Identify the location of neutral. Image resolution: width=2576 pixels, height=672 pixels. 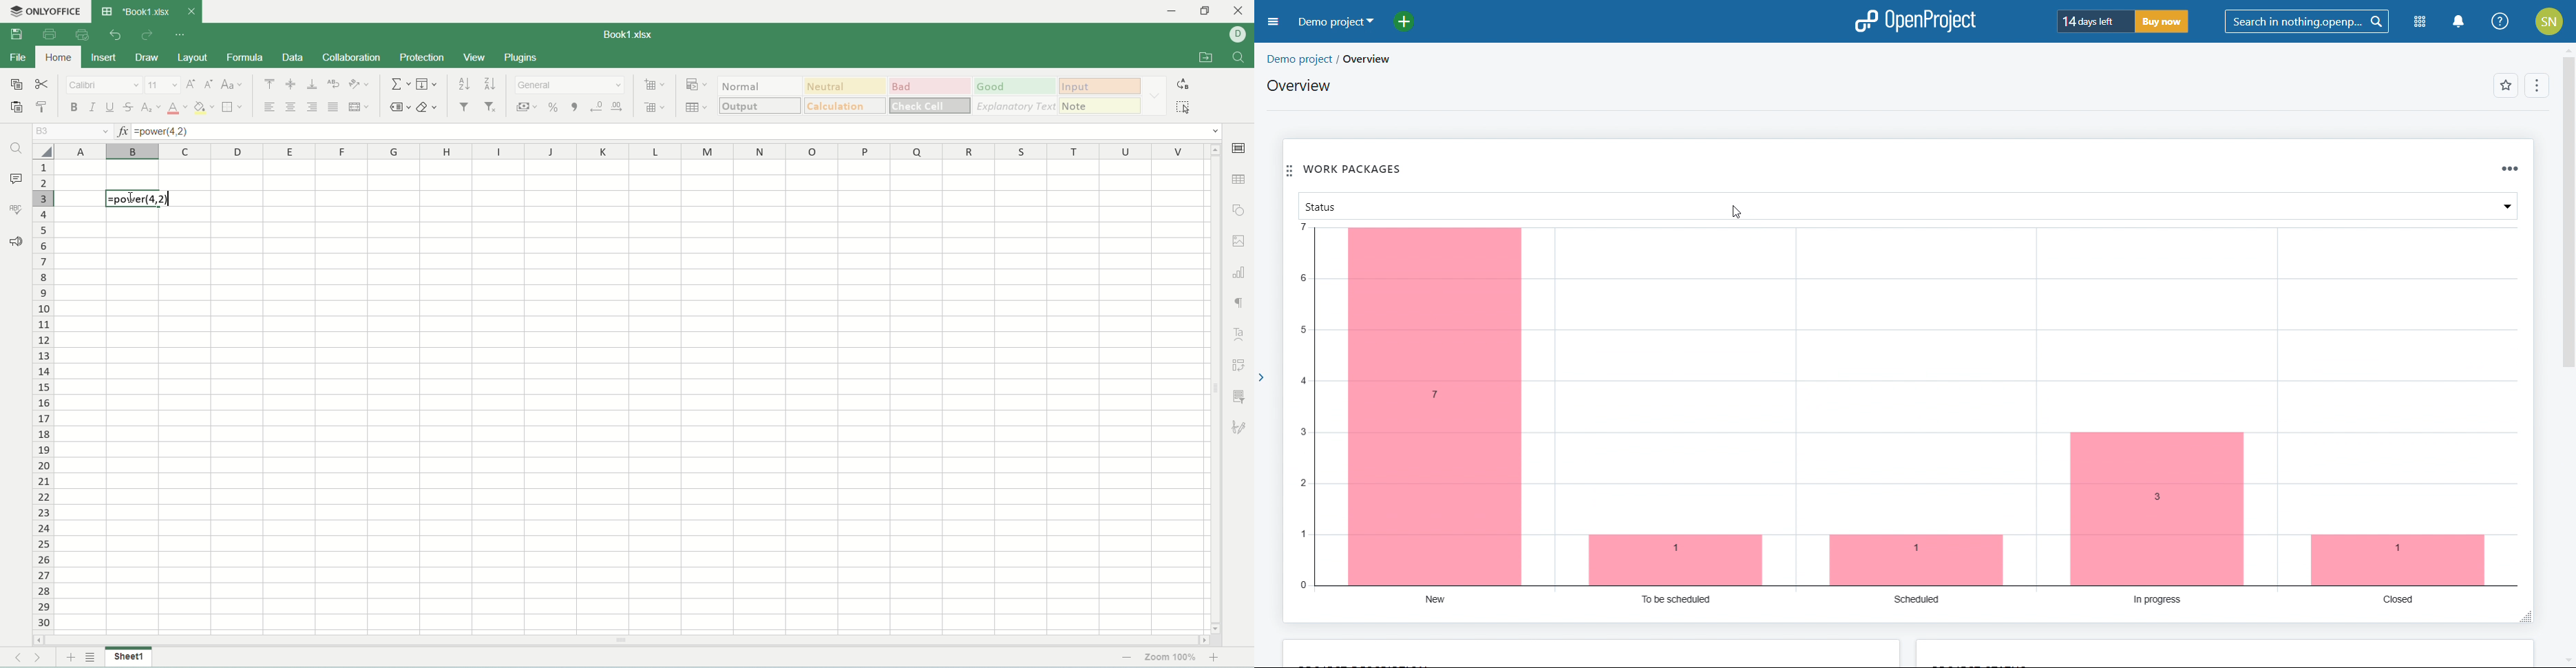
(848, 87).